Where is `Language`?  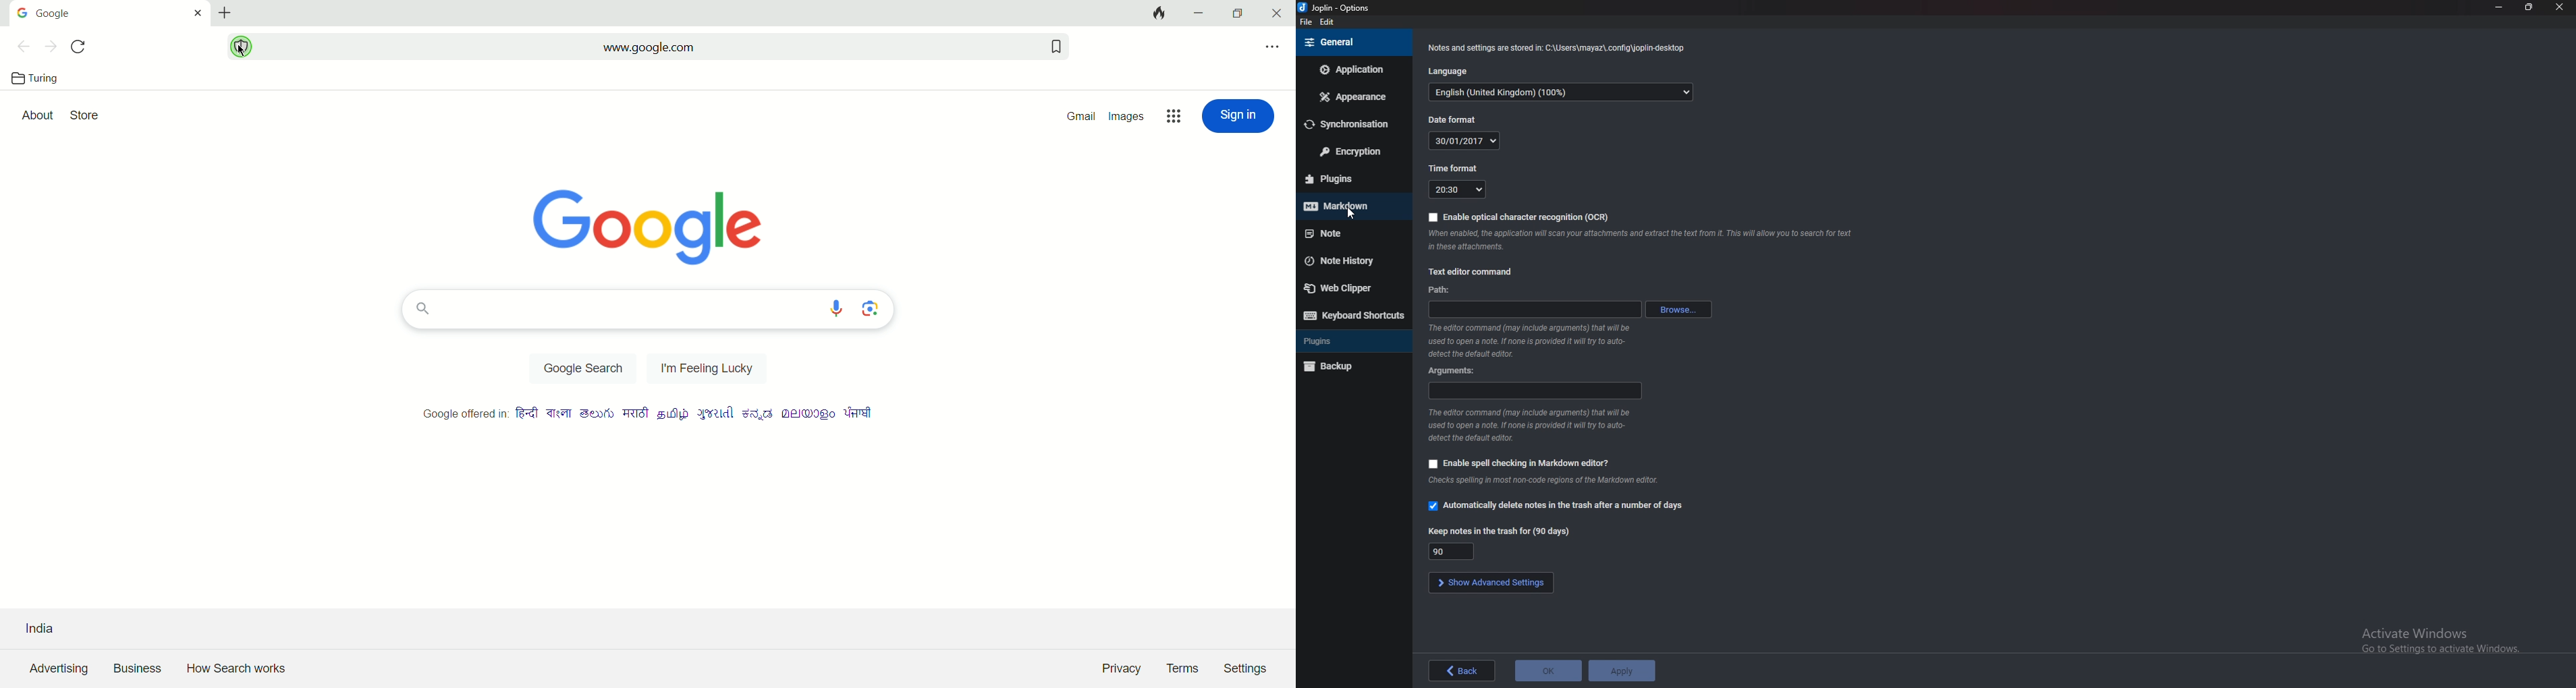
Language is located at coordinates (1453, 71).